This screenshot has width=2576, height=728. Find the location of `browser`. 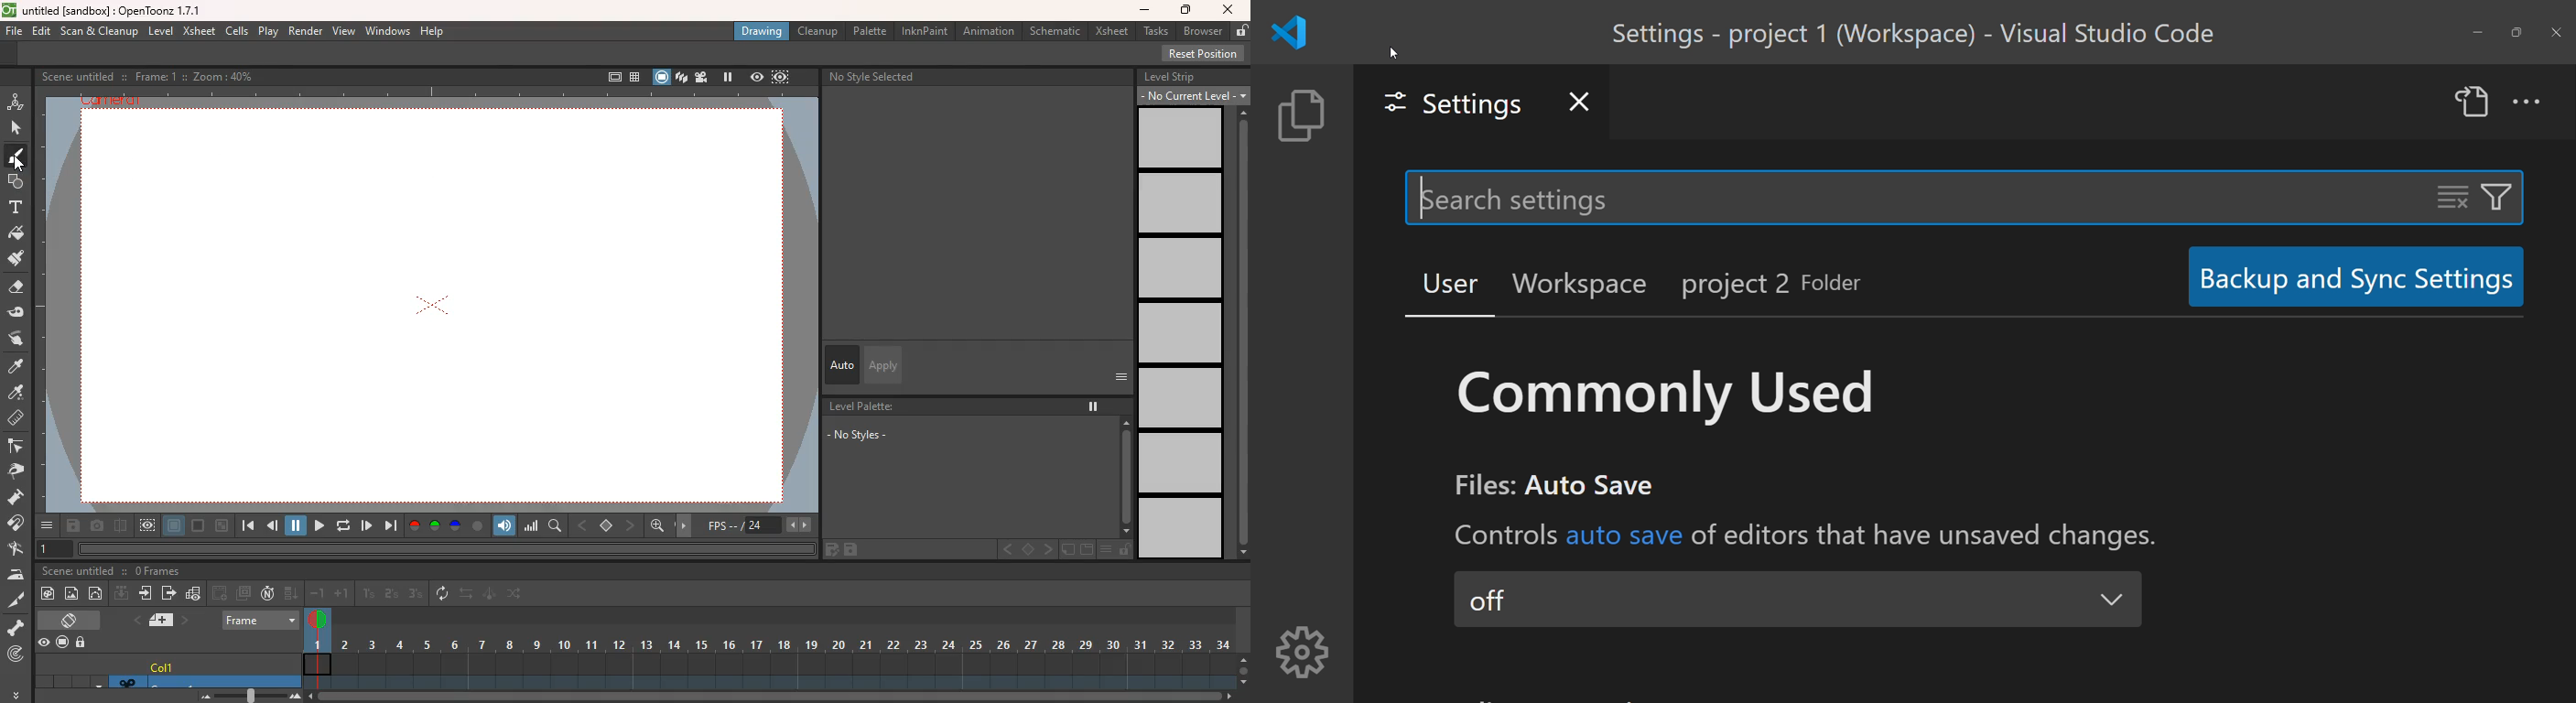

browser is located at coordinates (1201, 30).